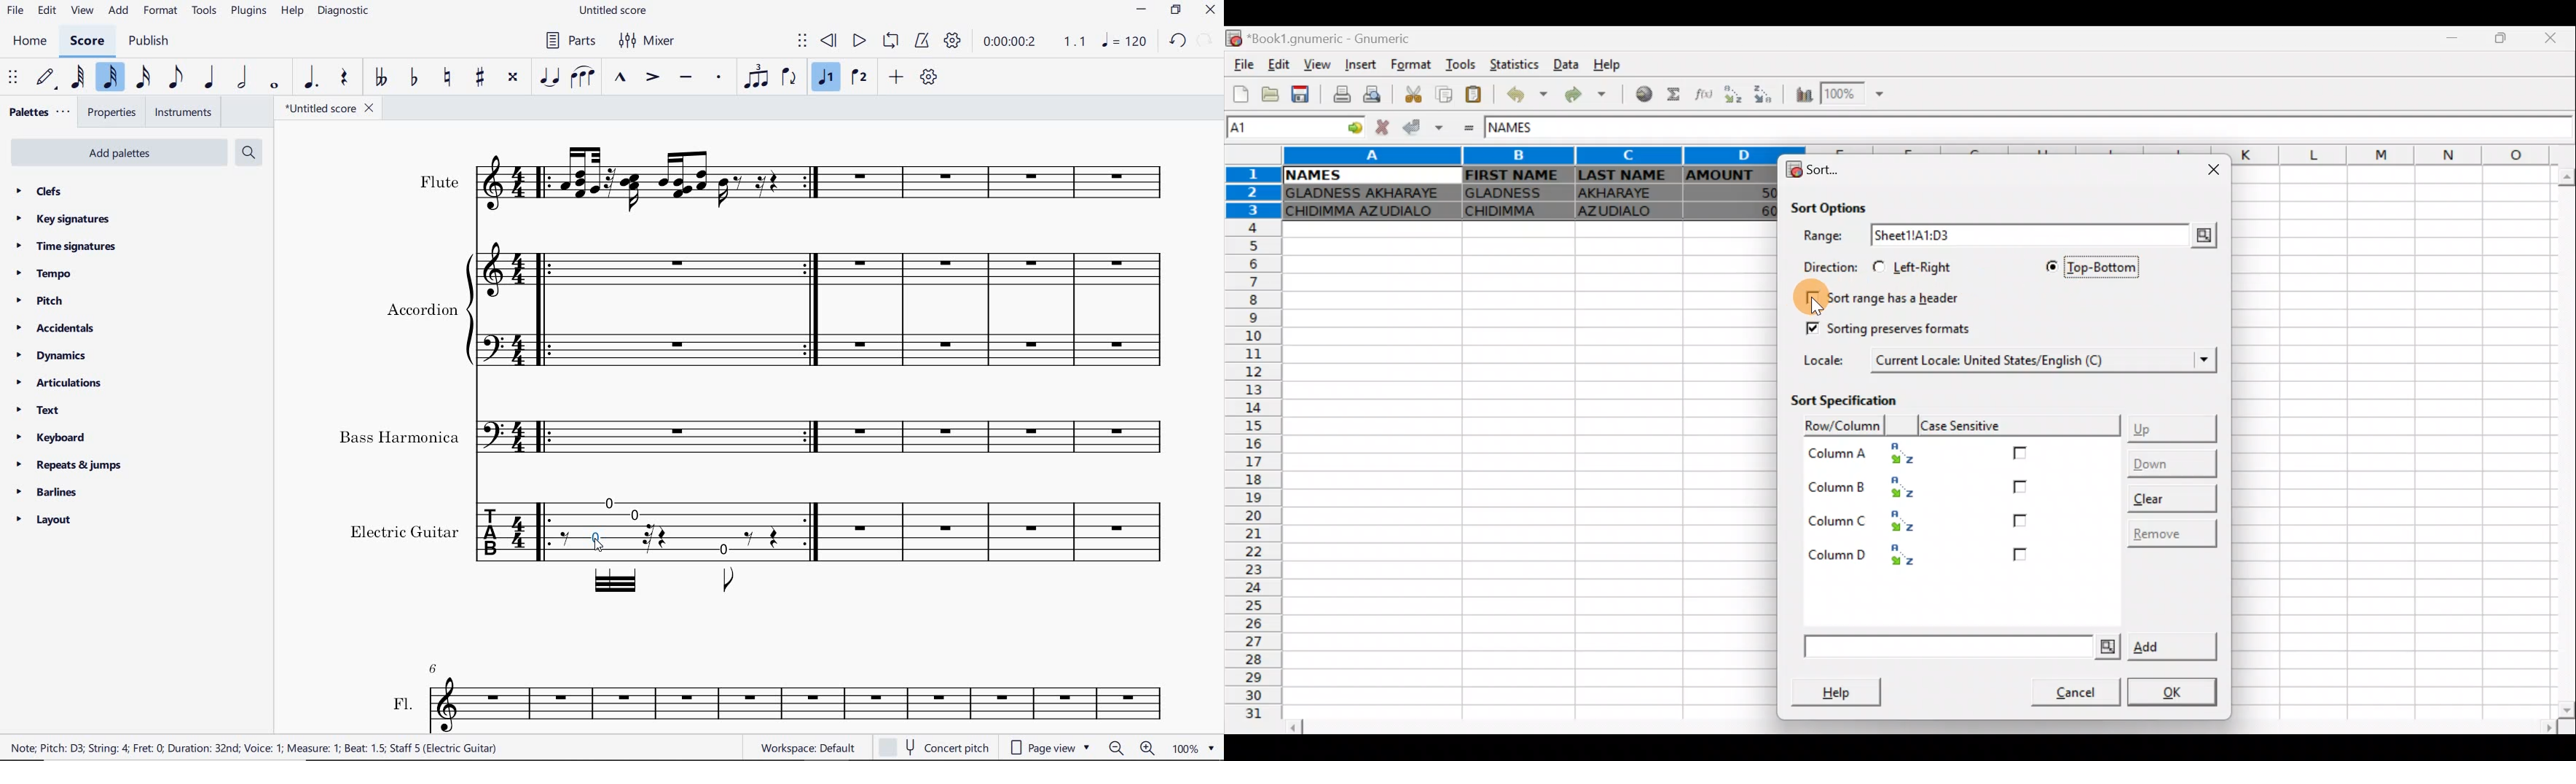  Describe the element at coordinates (2504, 39) in the screenshot. I see `Maximize` at that location.